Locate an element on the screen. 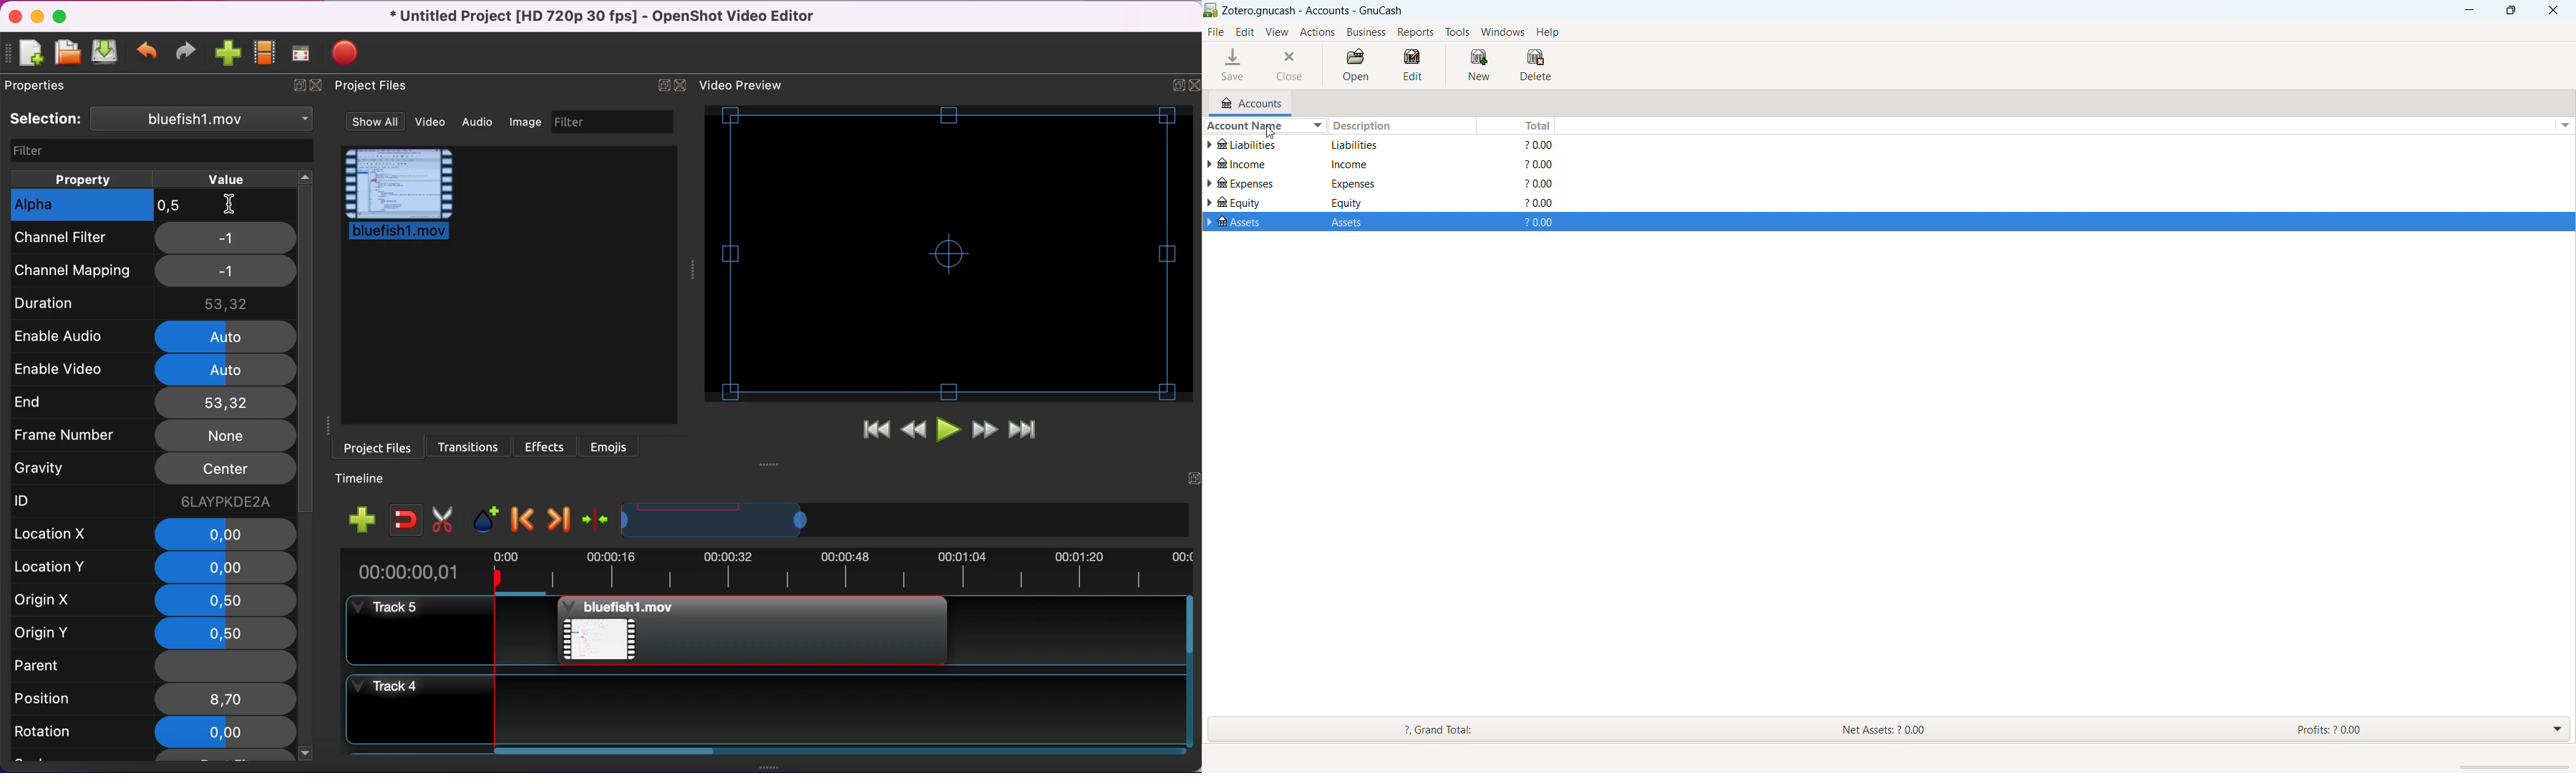 The width and height of the screenshot is (2576, 784). close is located at coordinates (1195, 86).